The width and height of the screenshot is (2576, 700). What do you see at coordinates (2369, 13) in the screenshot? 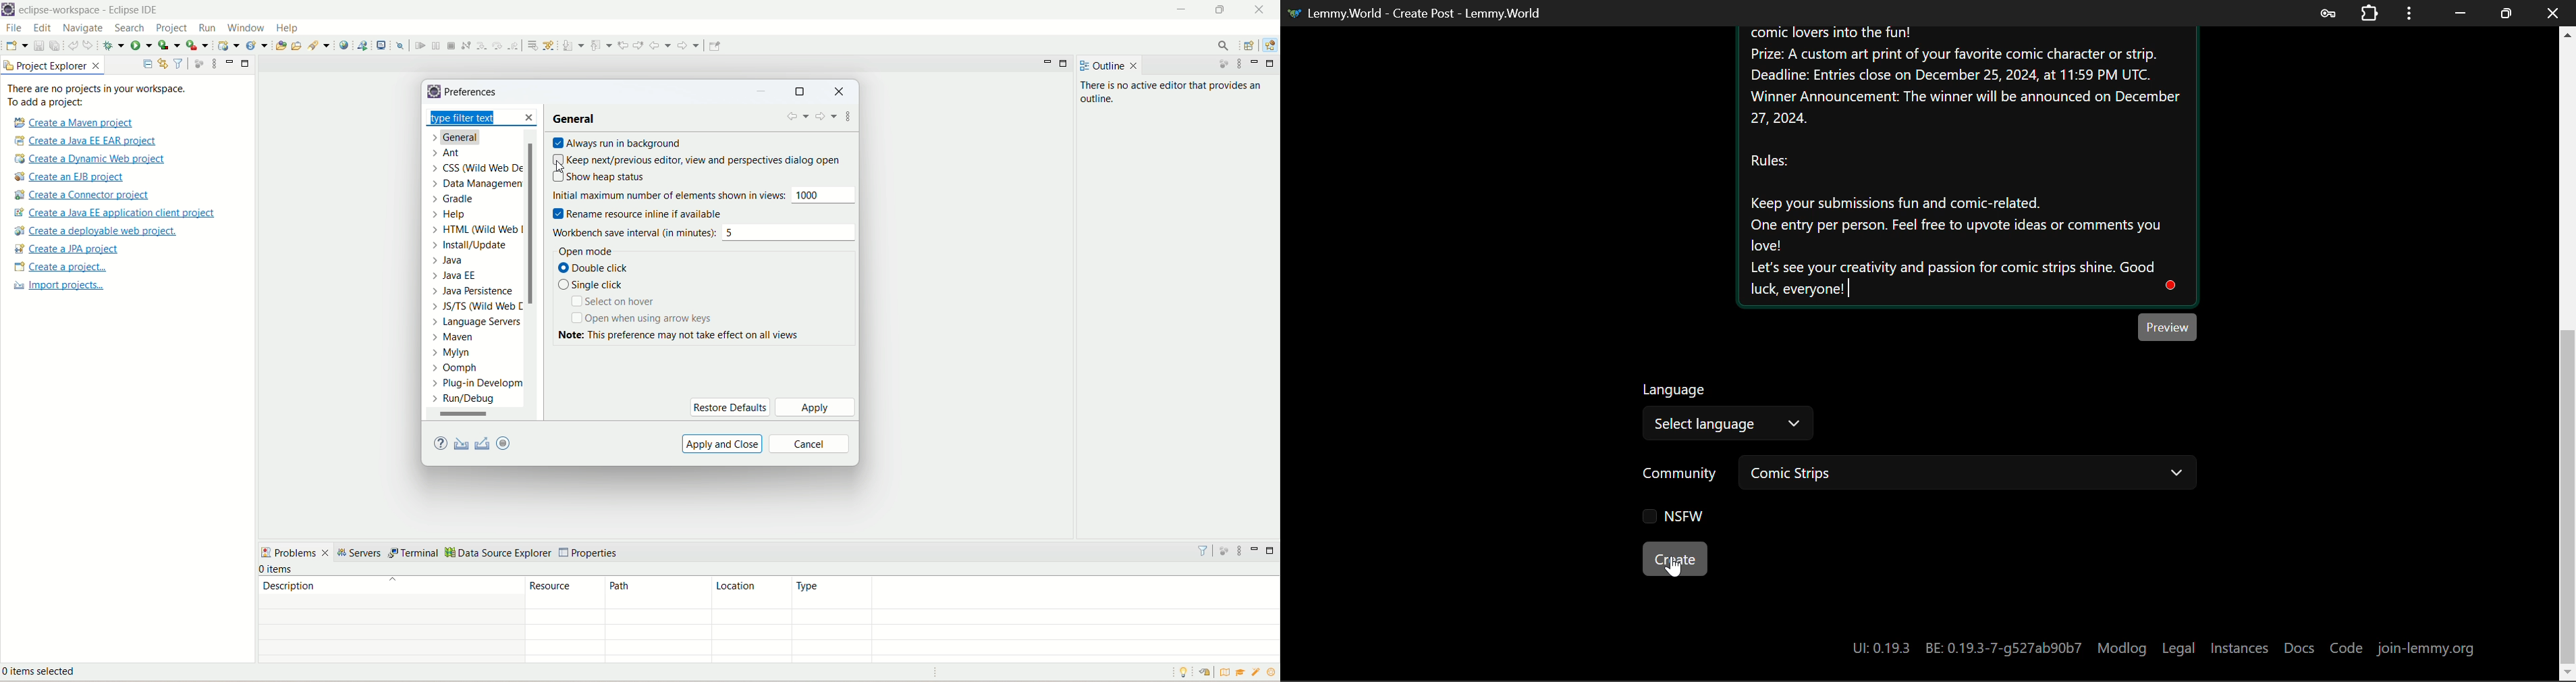
I see `Extensions` at bounding box center [2369, 13].